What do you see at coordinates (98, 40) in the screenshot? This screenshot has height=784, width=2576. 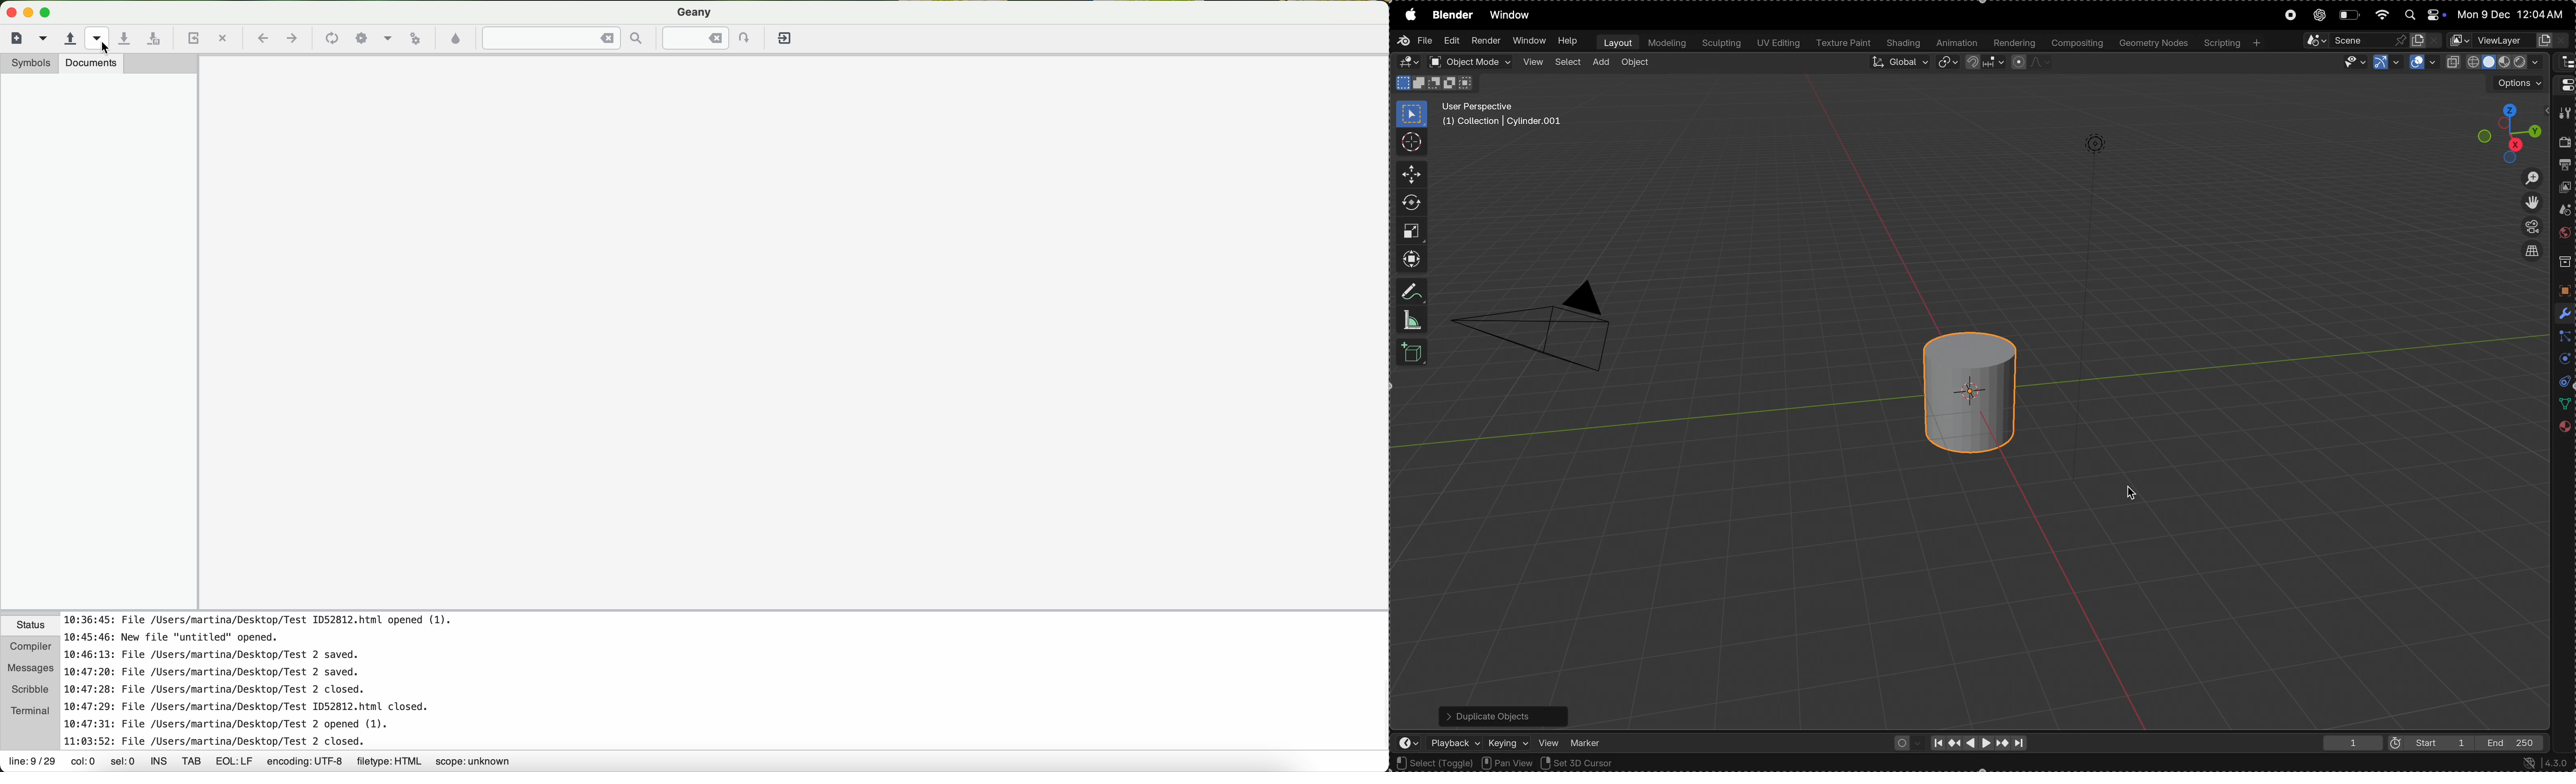 I see `open a recent file` at bounding box center [98, 40].